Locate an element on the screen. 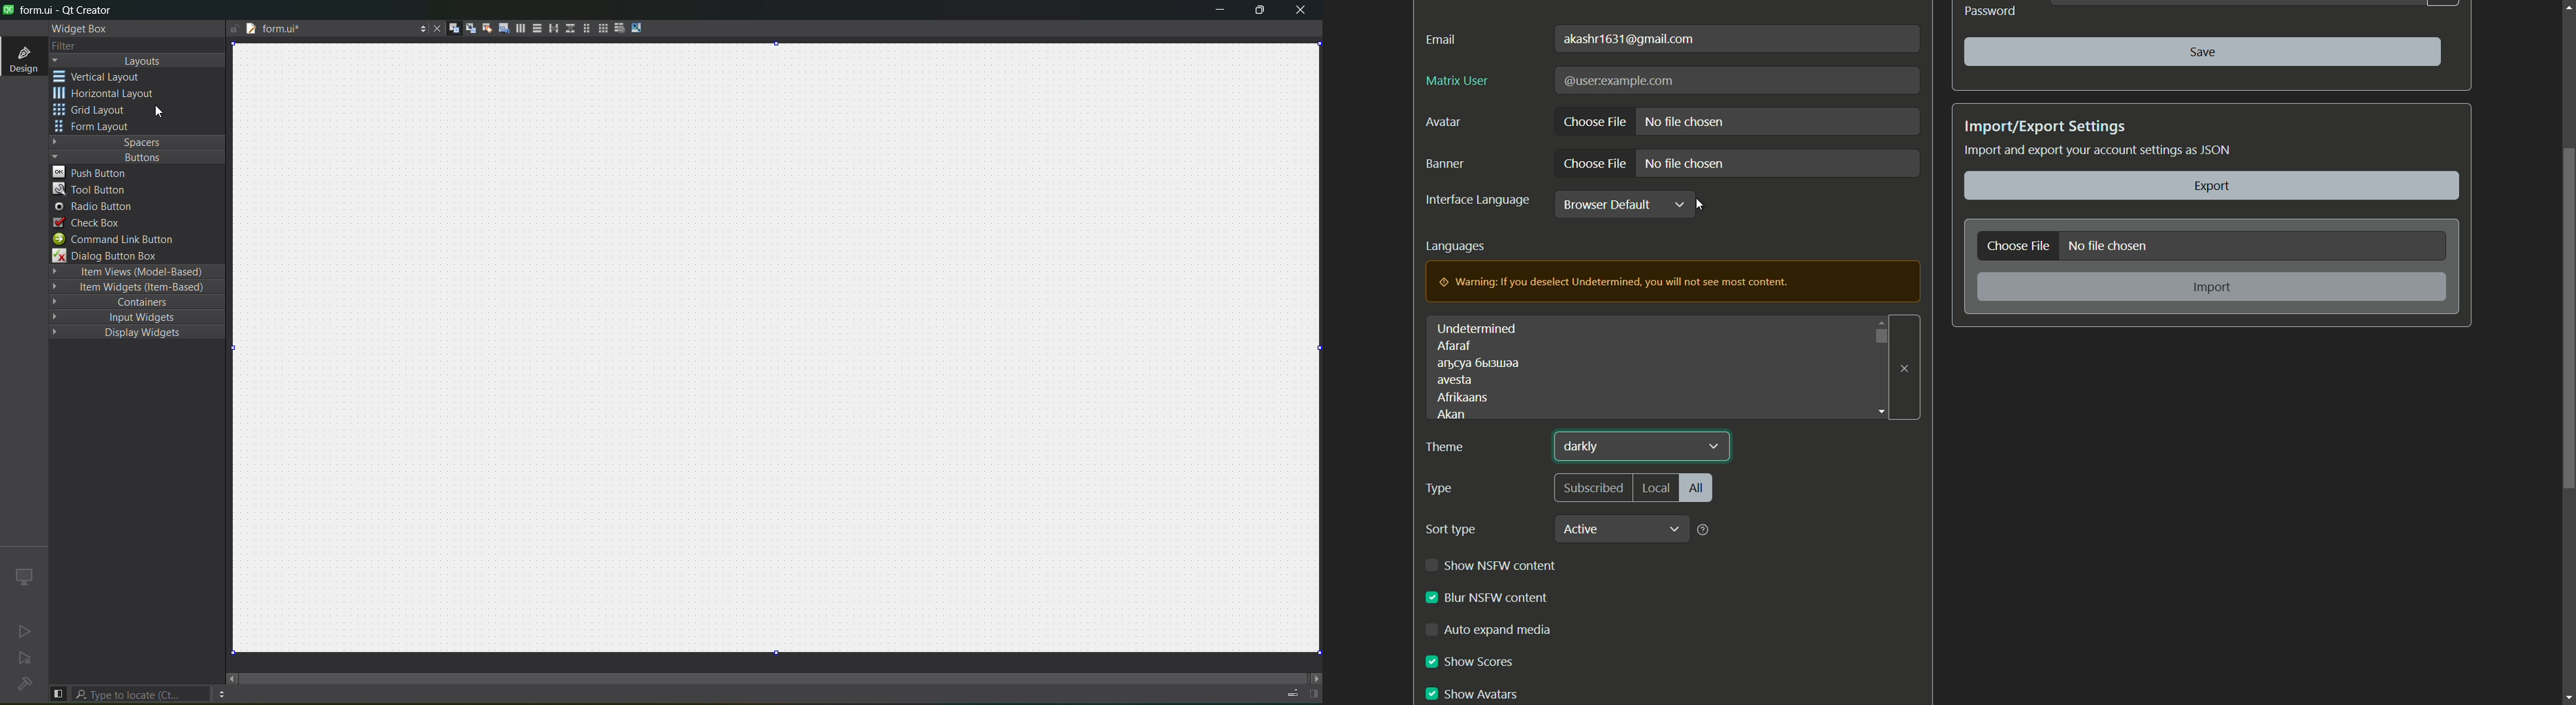  horizontal layout is located at coordinates (108, 95).